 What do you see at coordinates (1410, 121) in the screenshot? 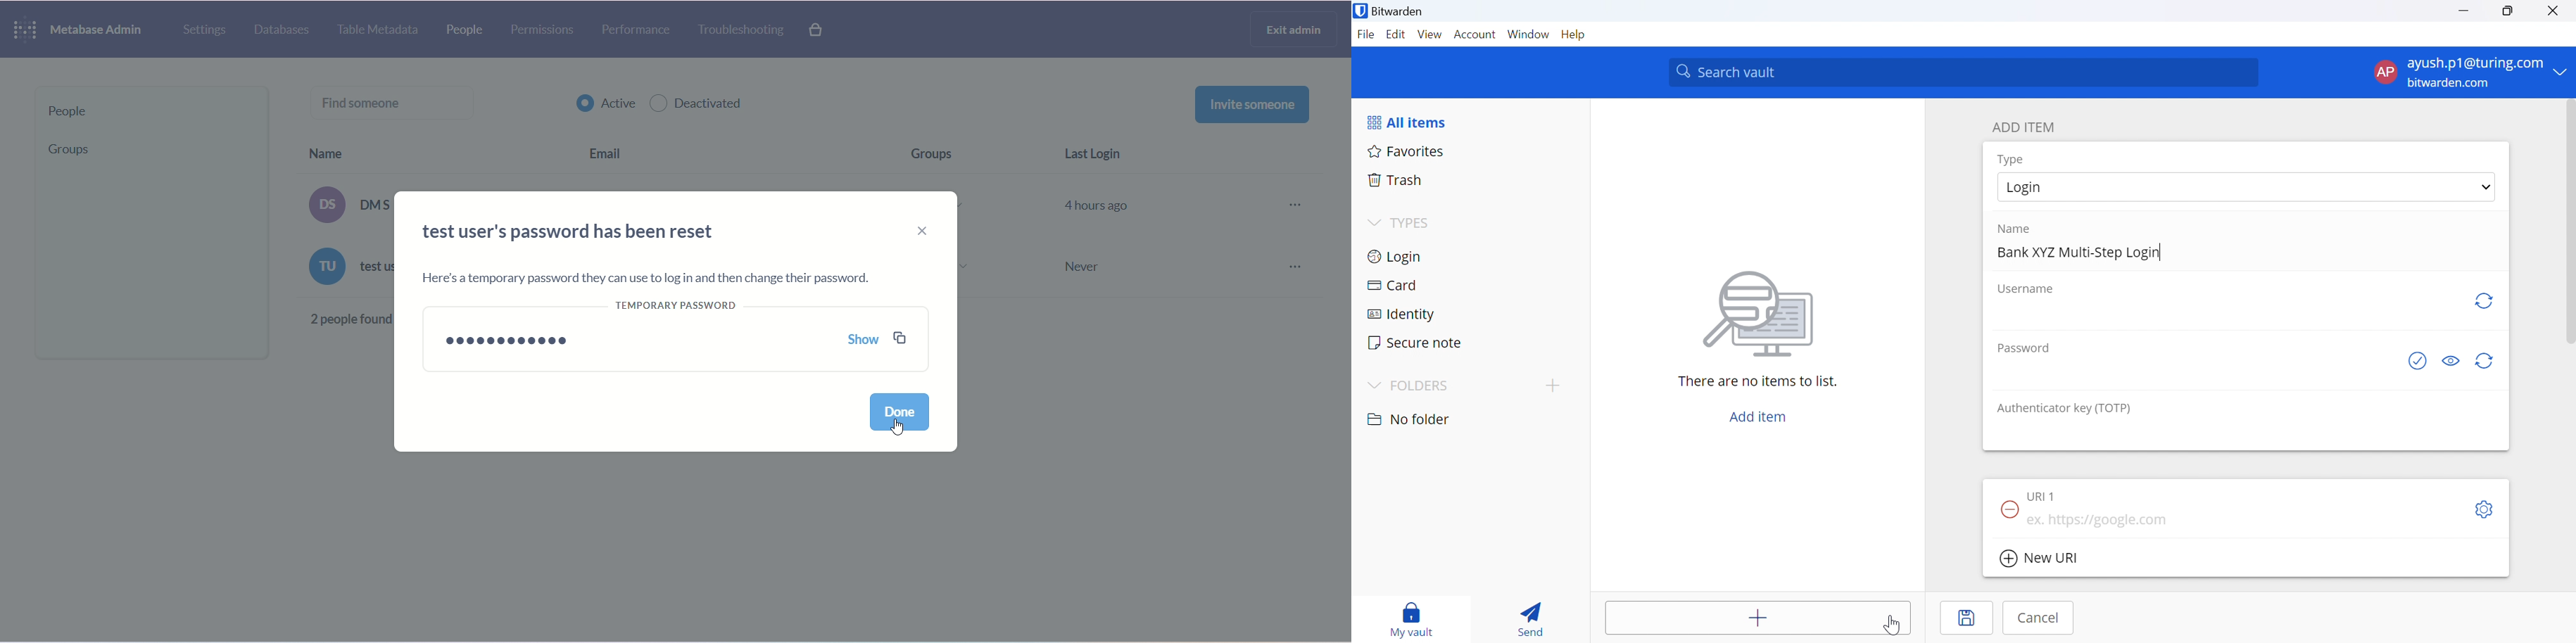
I see `All items` at bounding box center [1410, 121].